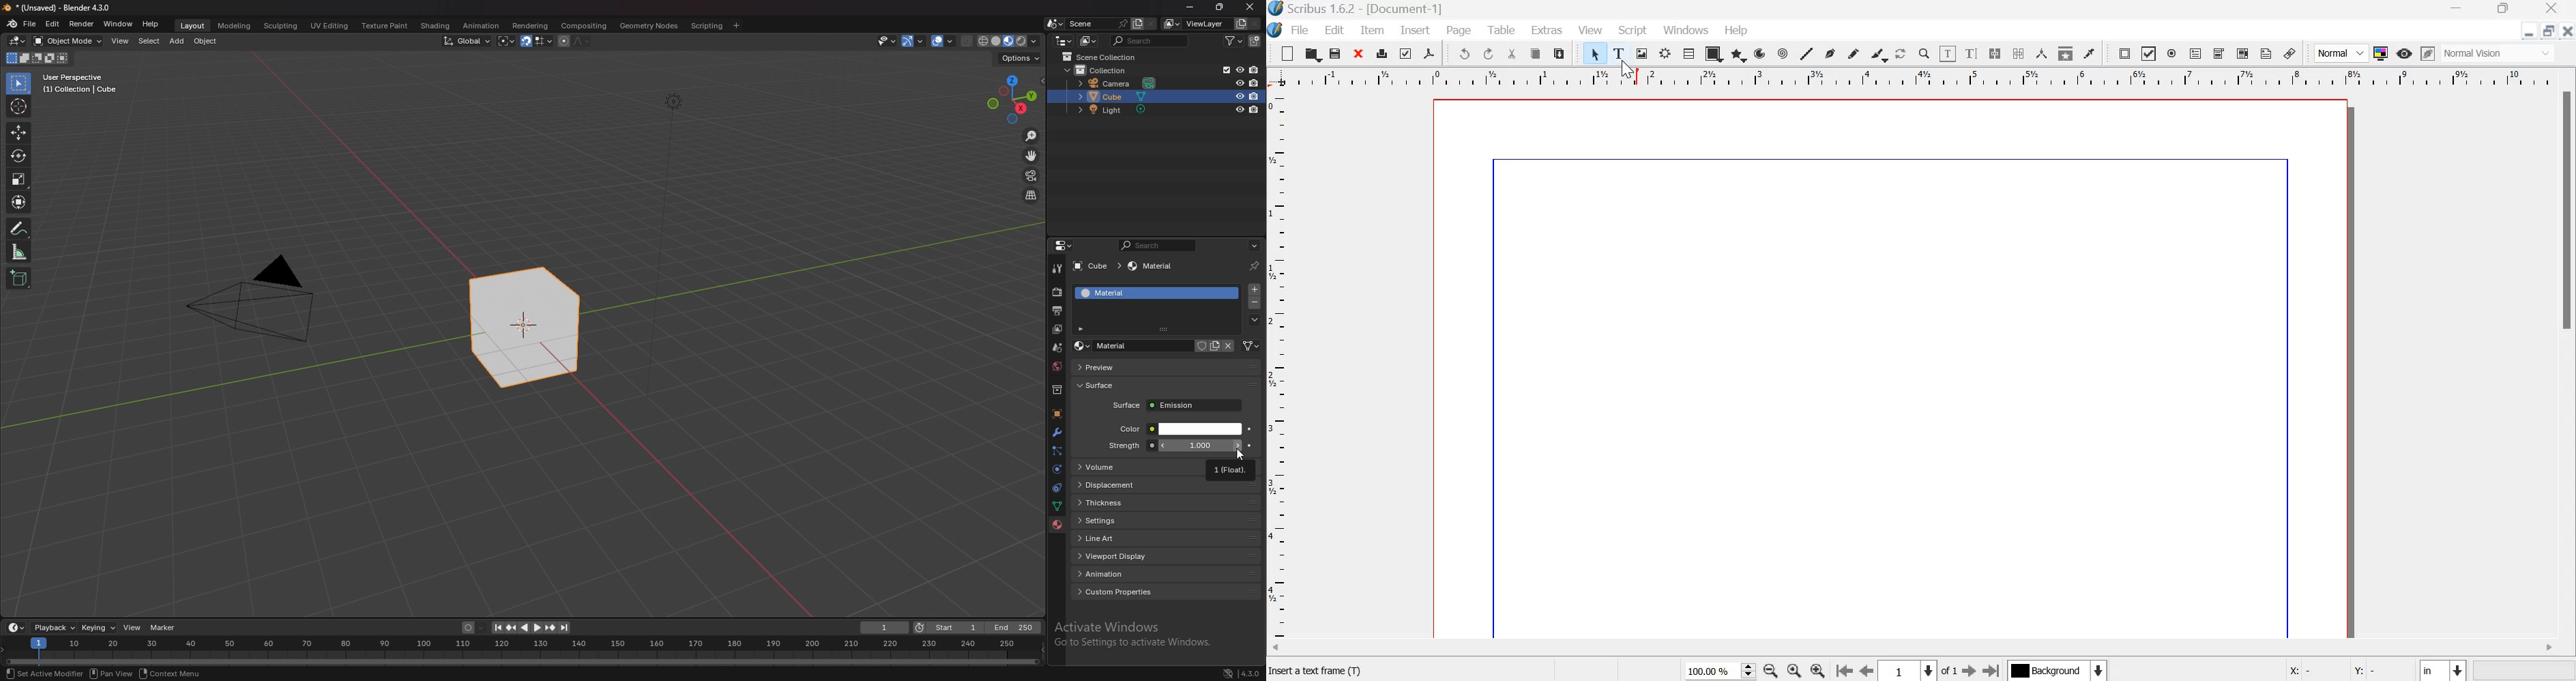  What do you see at coordinates (2148, 54) in the screenshot?
I see `PDF check box` at bounding box center [2148, 54].